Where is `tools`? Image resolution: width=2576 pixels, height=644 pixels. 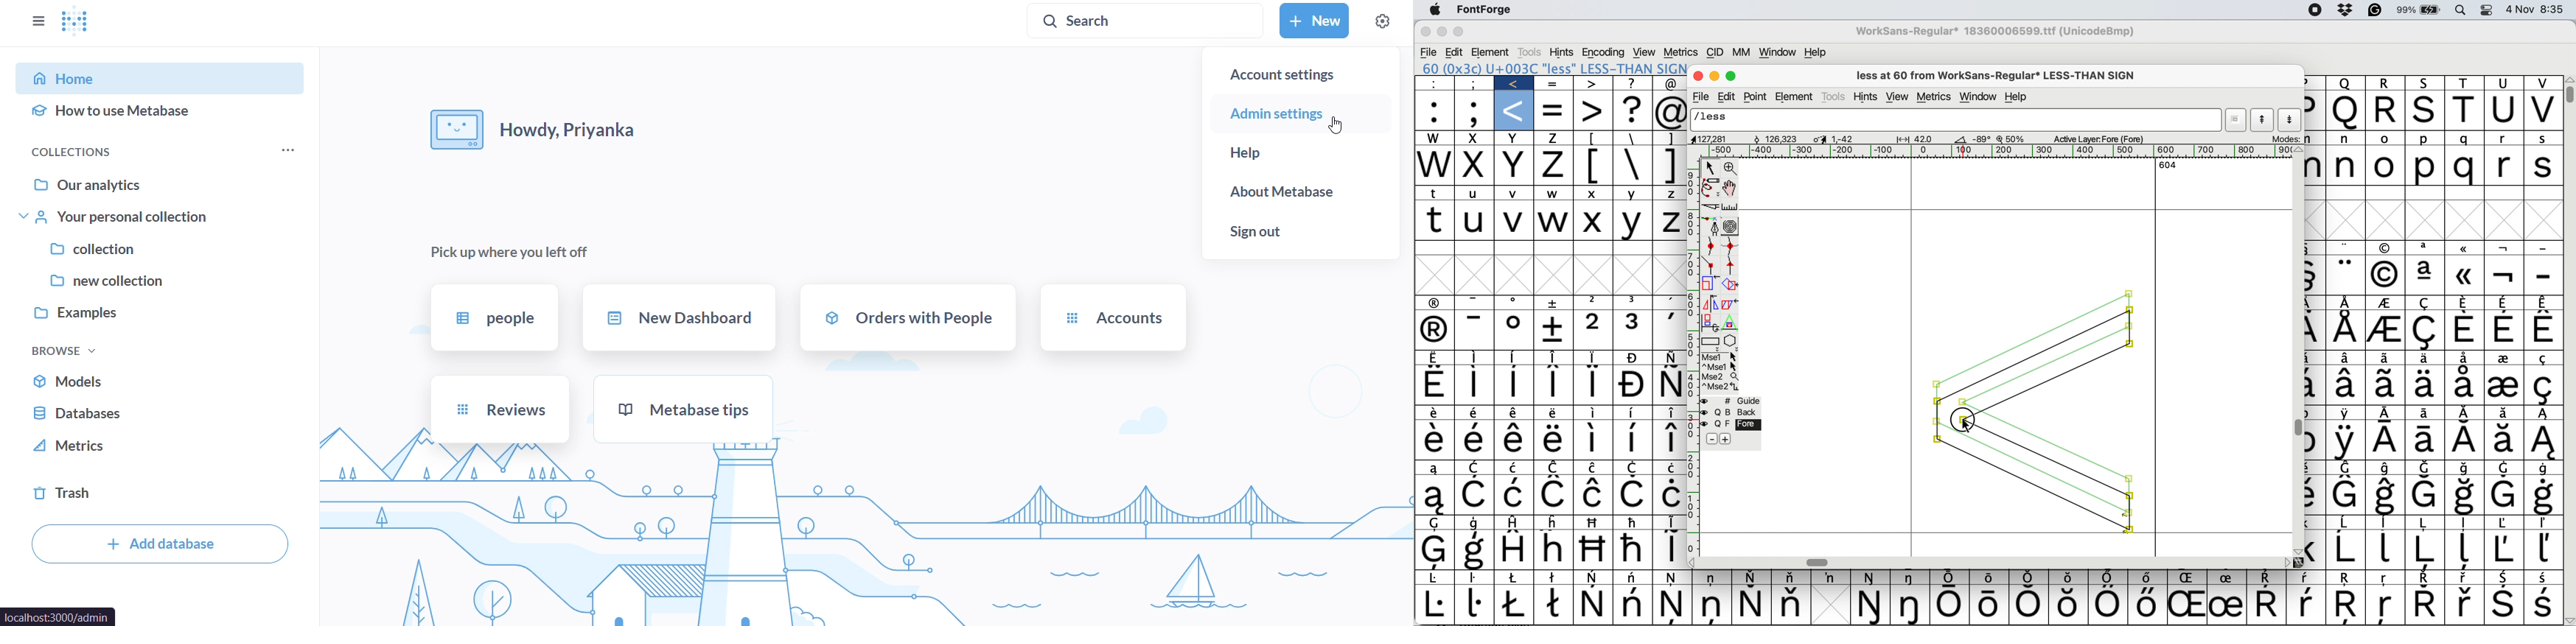
tools is located at coordinates (1529, 53).